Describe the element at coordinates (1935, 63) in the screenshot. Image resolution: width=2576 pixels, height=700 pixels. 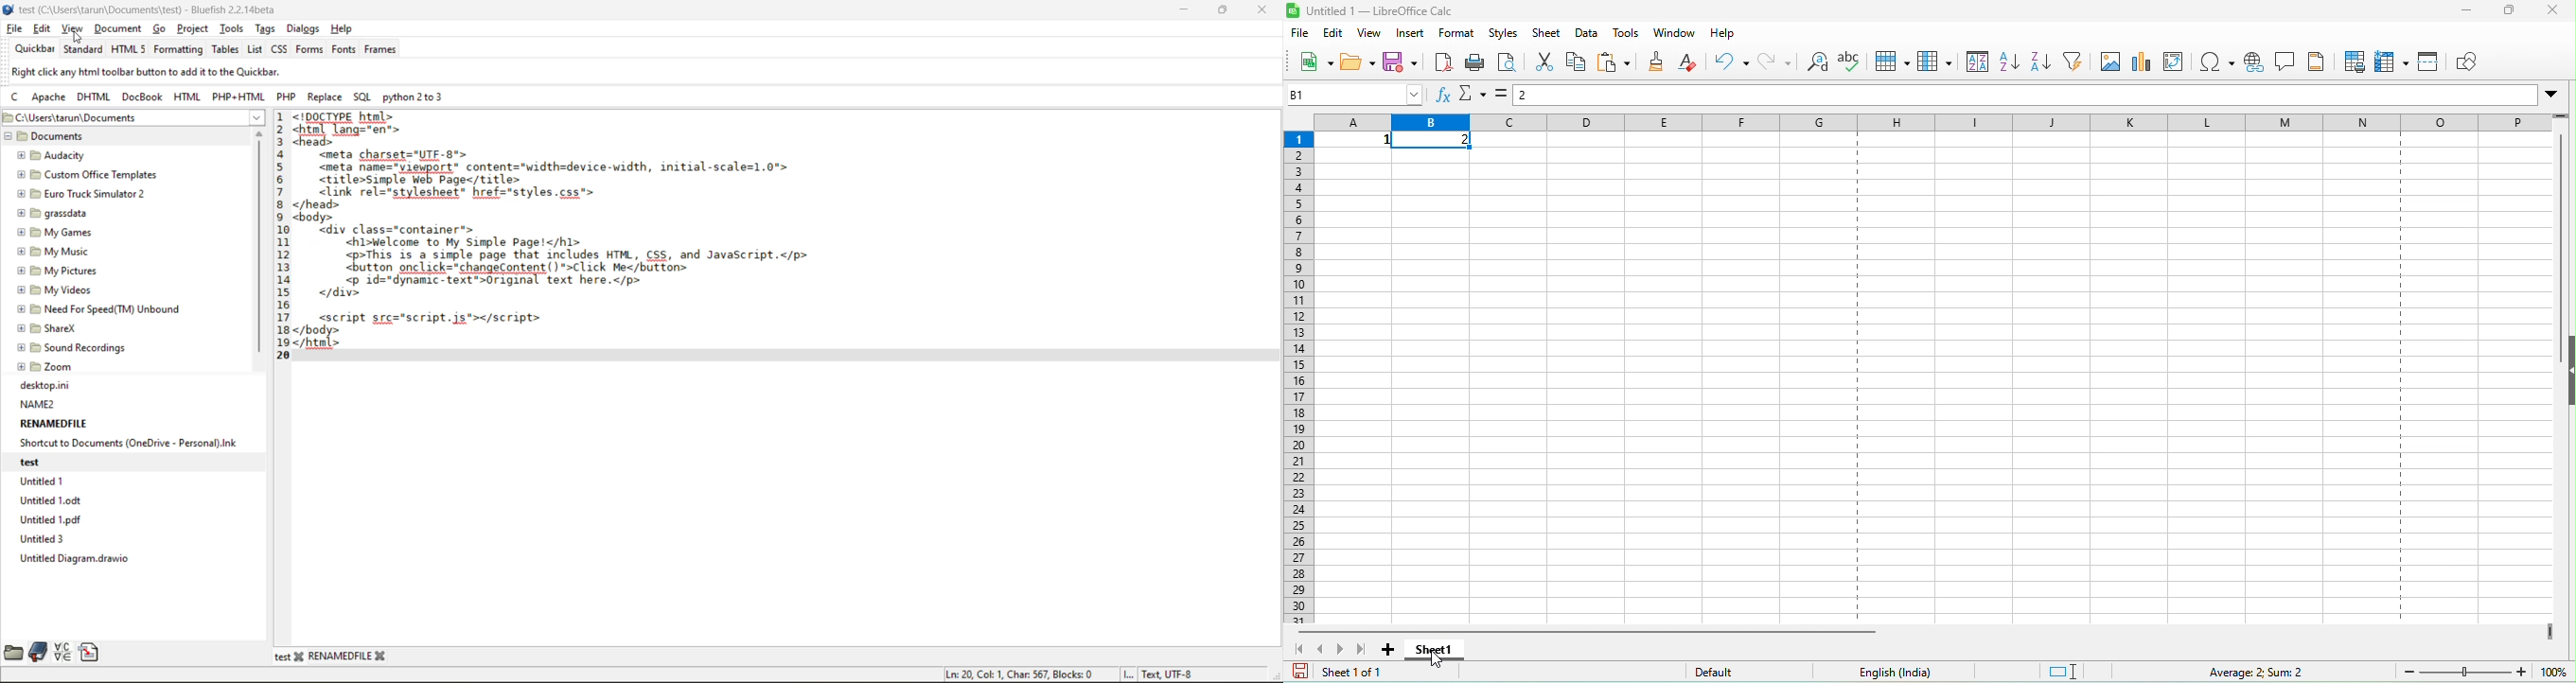
I see `column` at that location.